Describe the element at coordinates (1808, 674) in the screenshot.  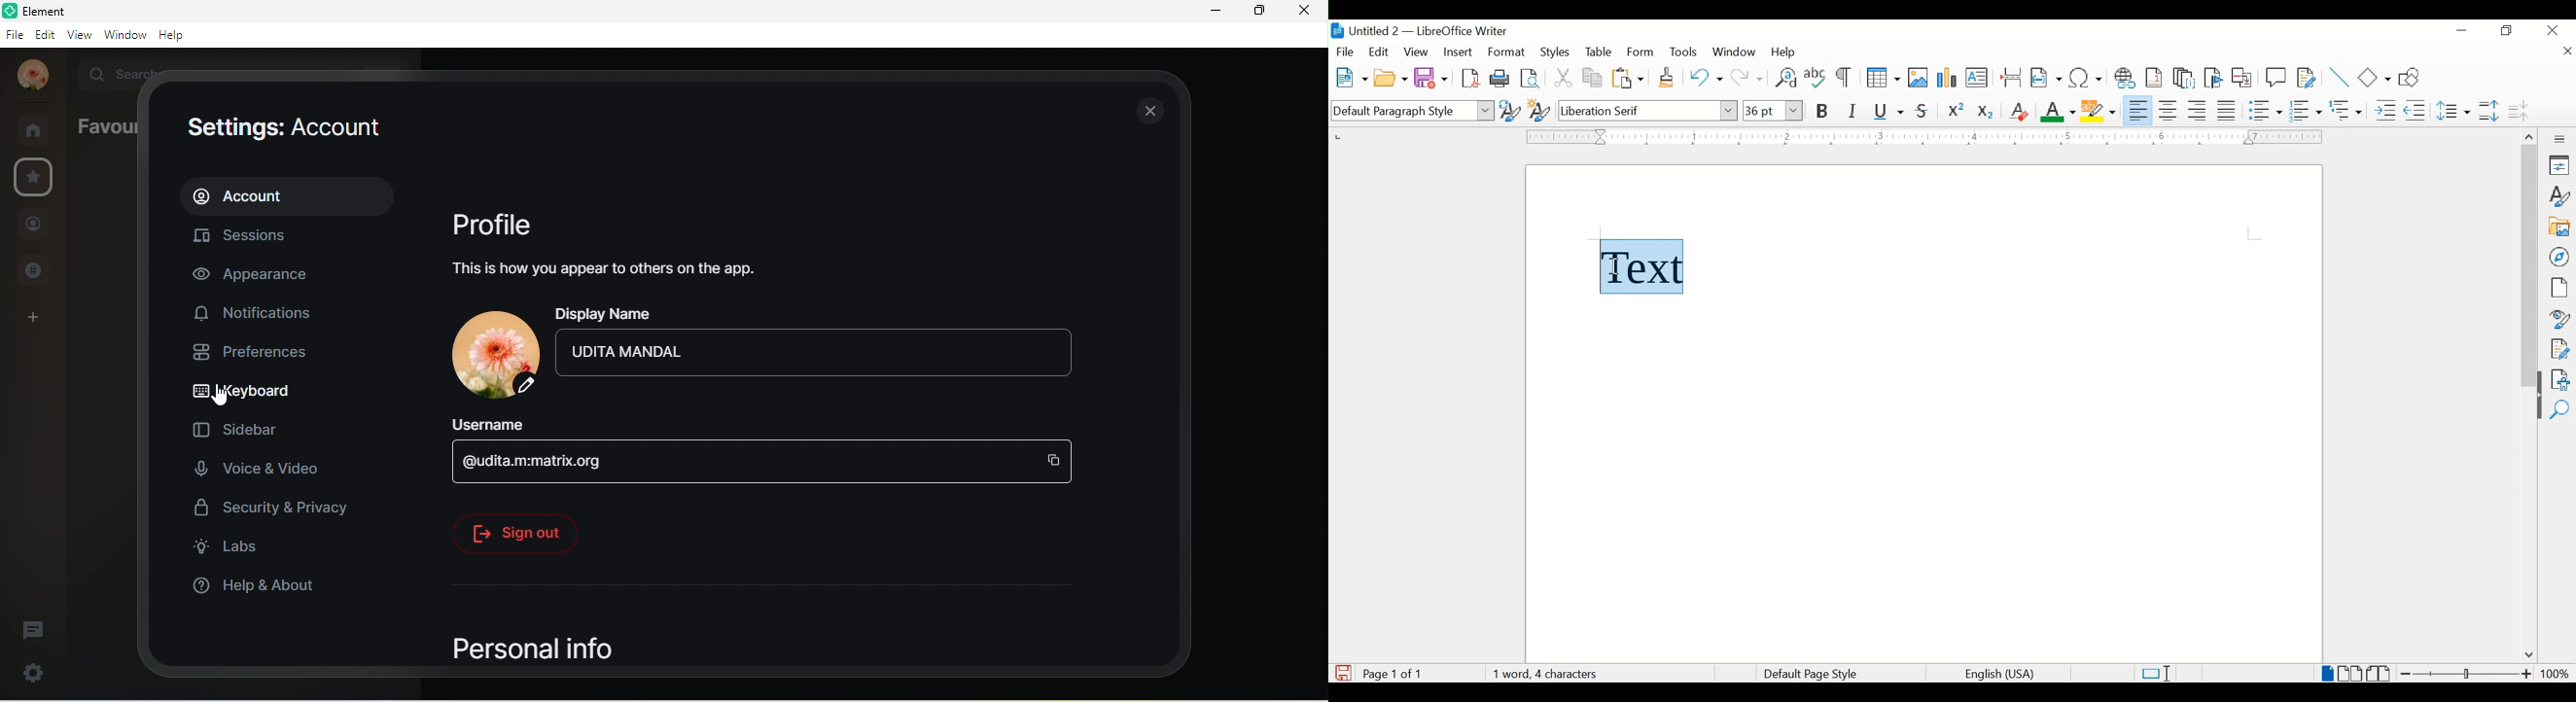
I see `default page style` at that location.